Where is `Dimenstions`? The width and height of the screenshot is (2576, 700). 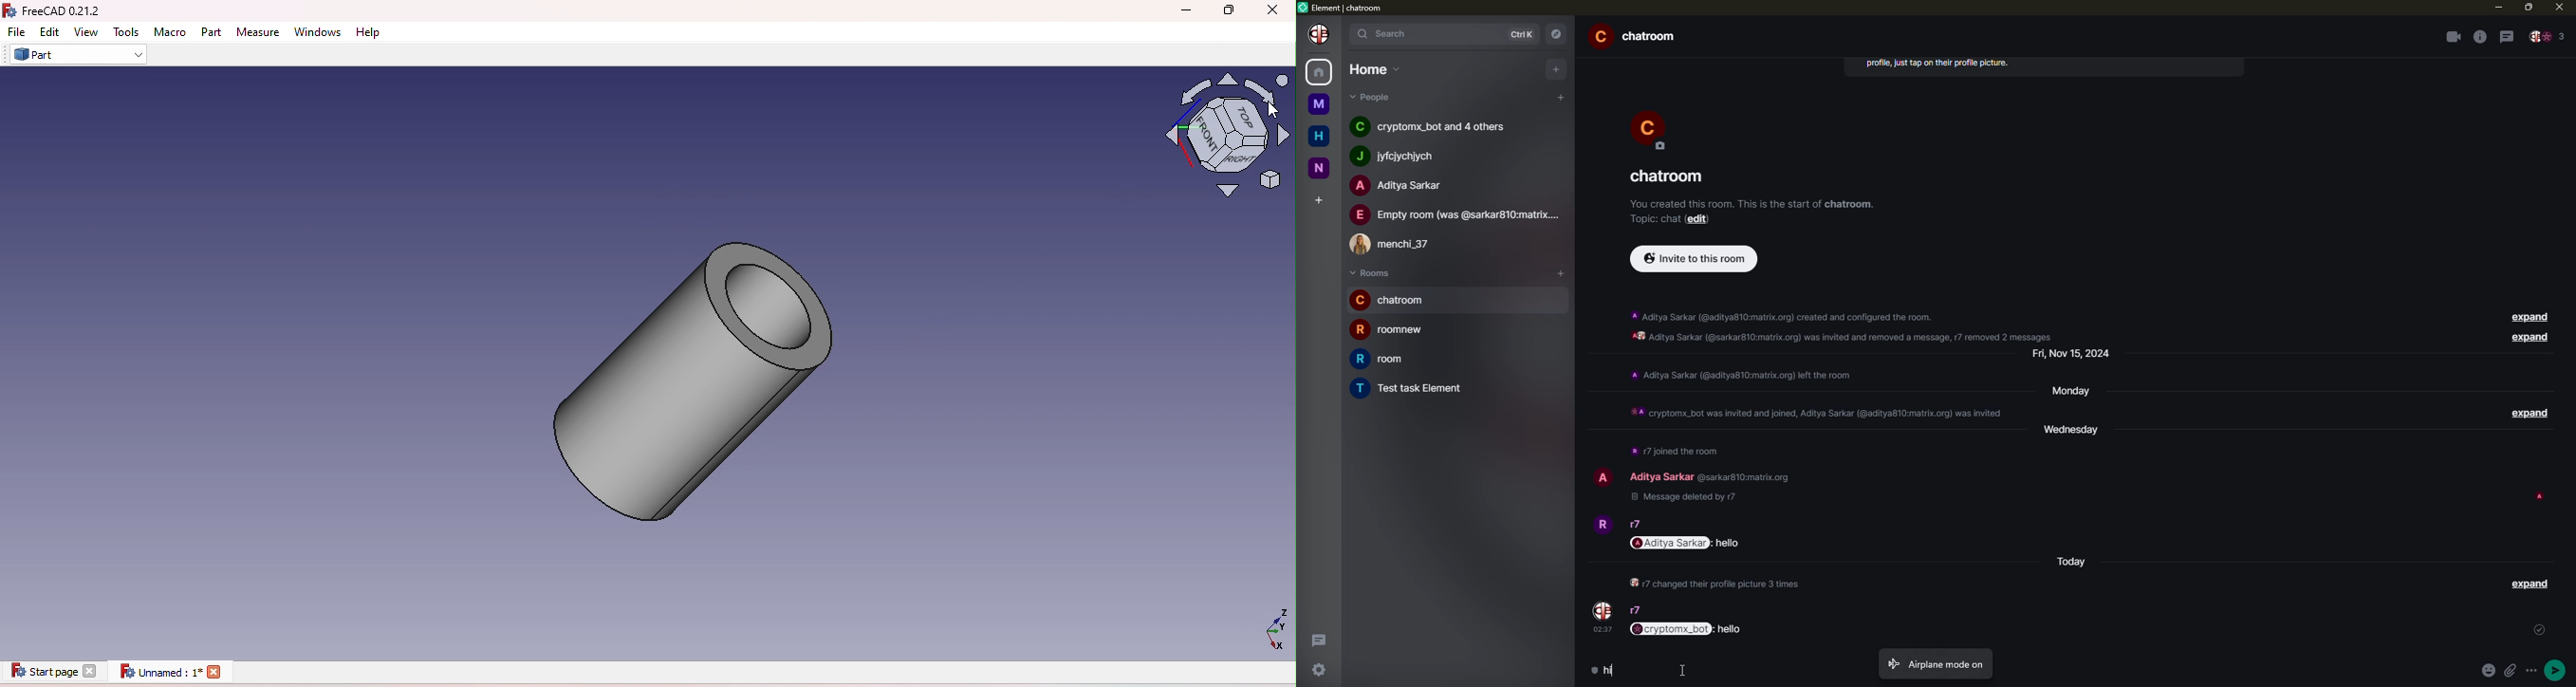 Dimenstions is located at coordinates (1268, 633).